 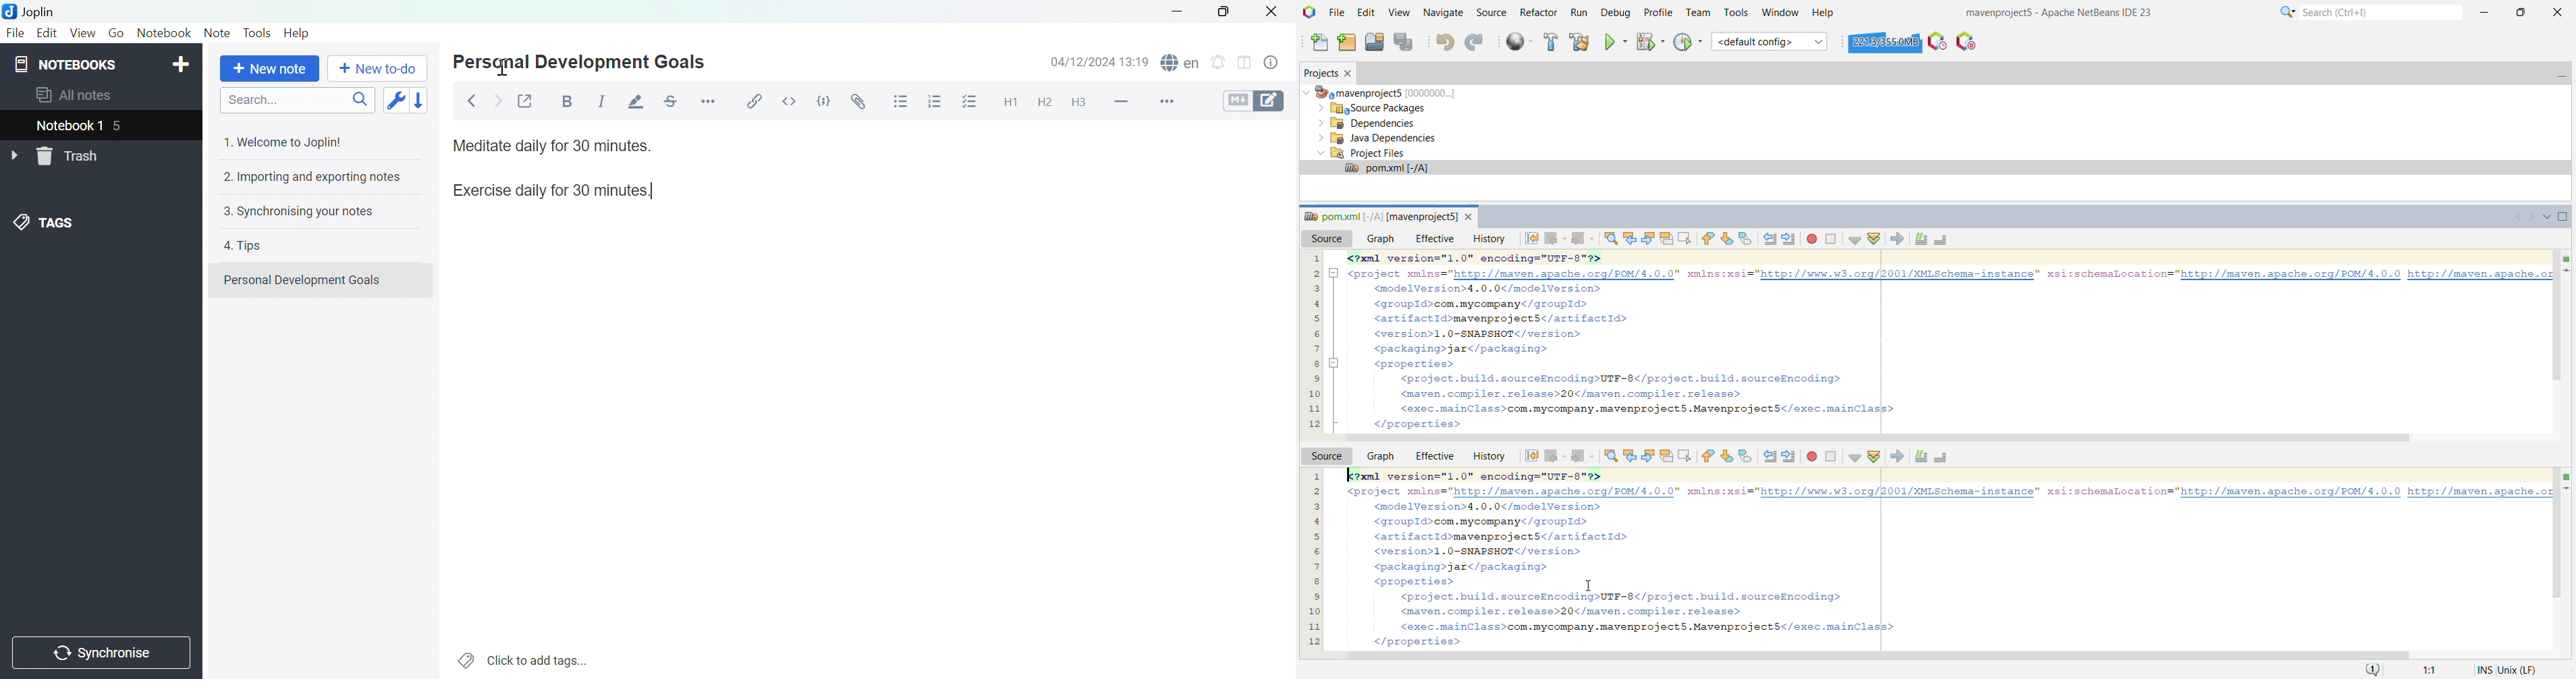 What do you see at coordinates (288, 142) in the screenshot?
I see `1. Welcome to Joplin!` at bounding box center [288, 142].